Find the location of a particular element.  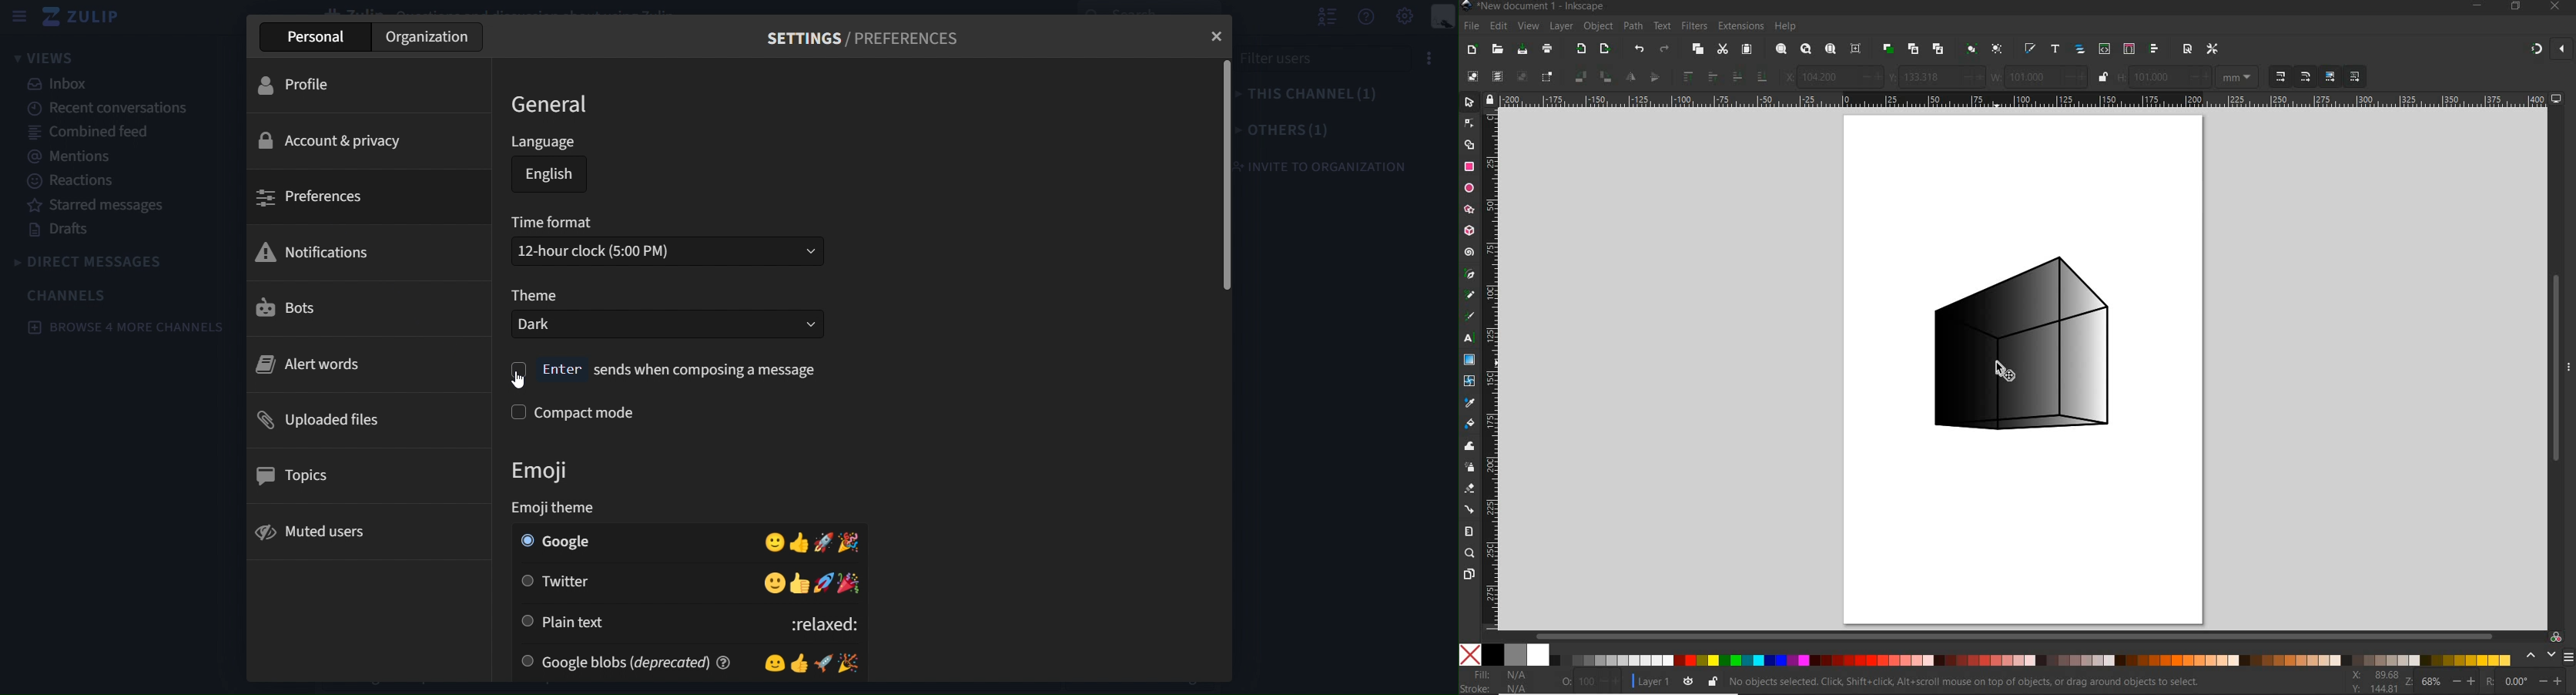

filter users is located at coordinates (1328, 58).